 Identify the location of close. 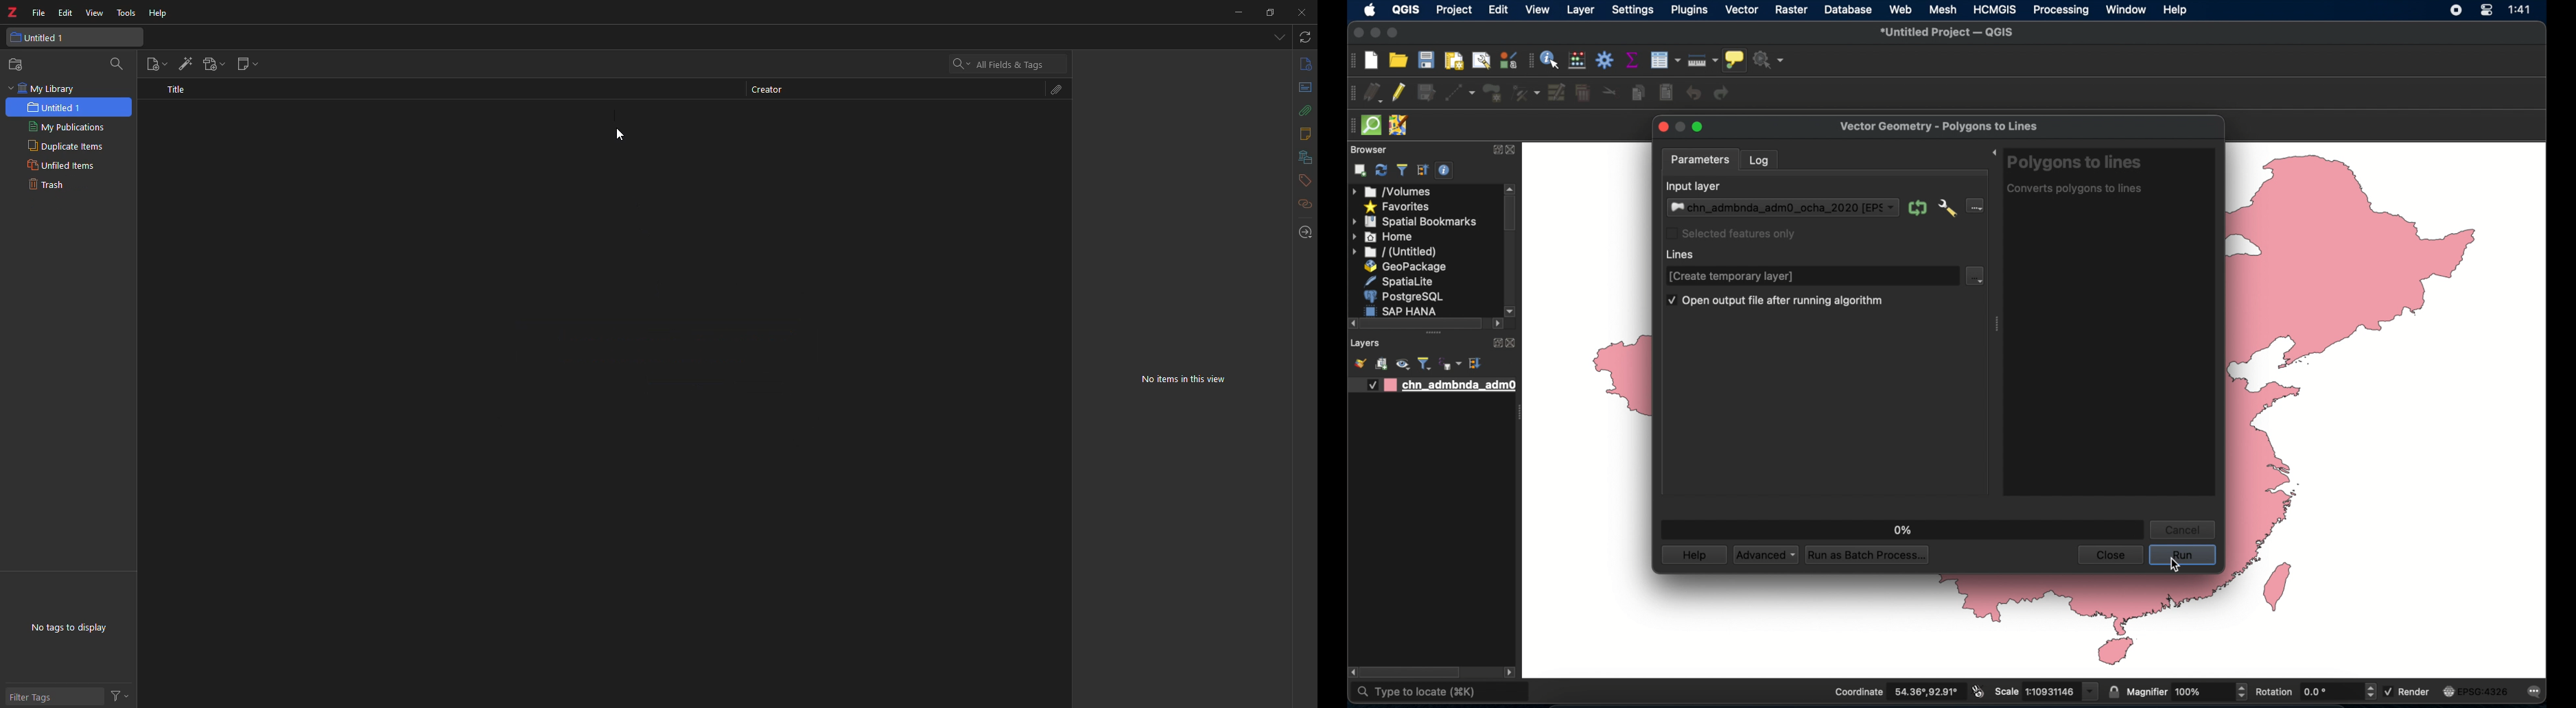
(1512, 344).